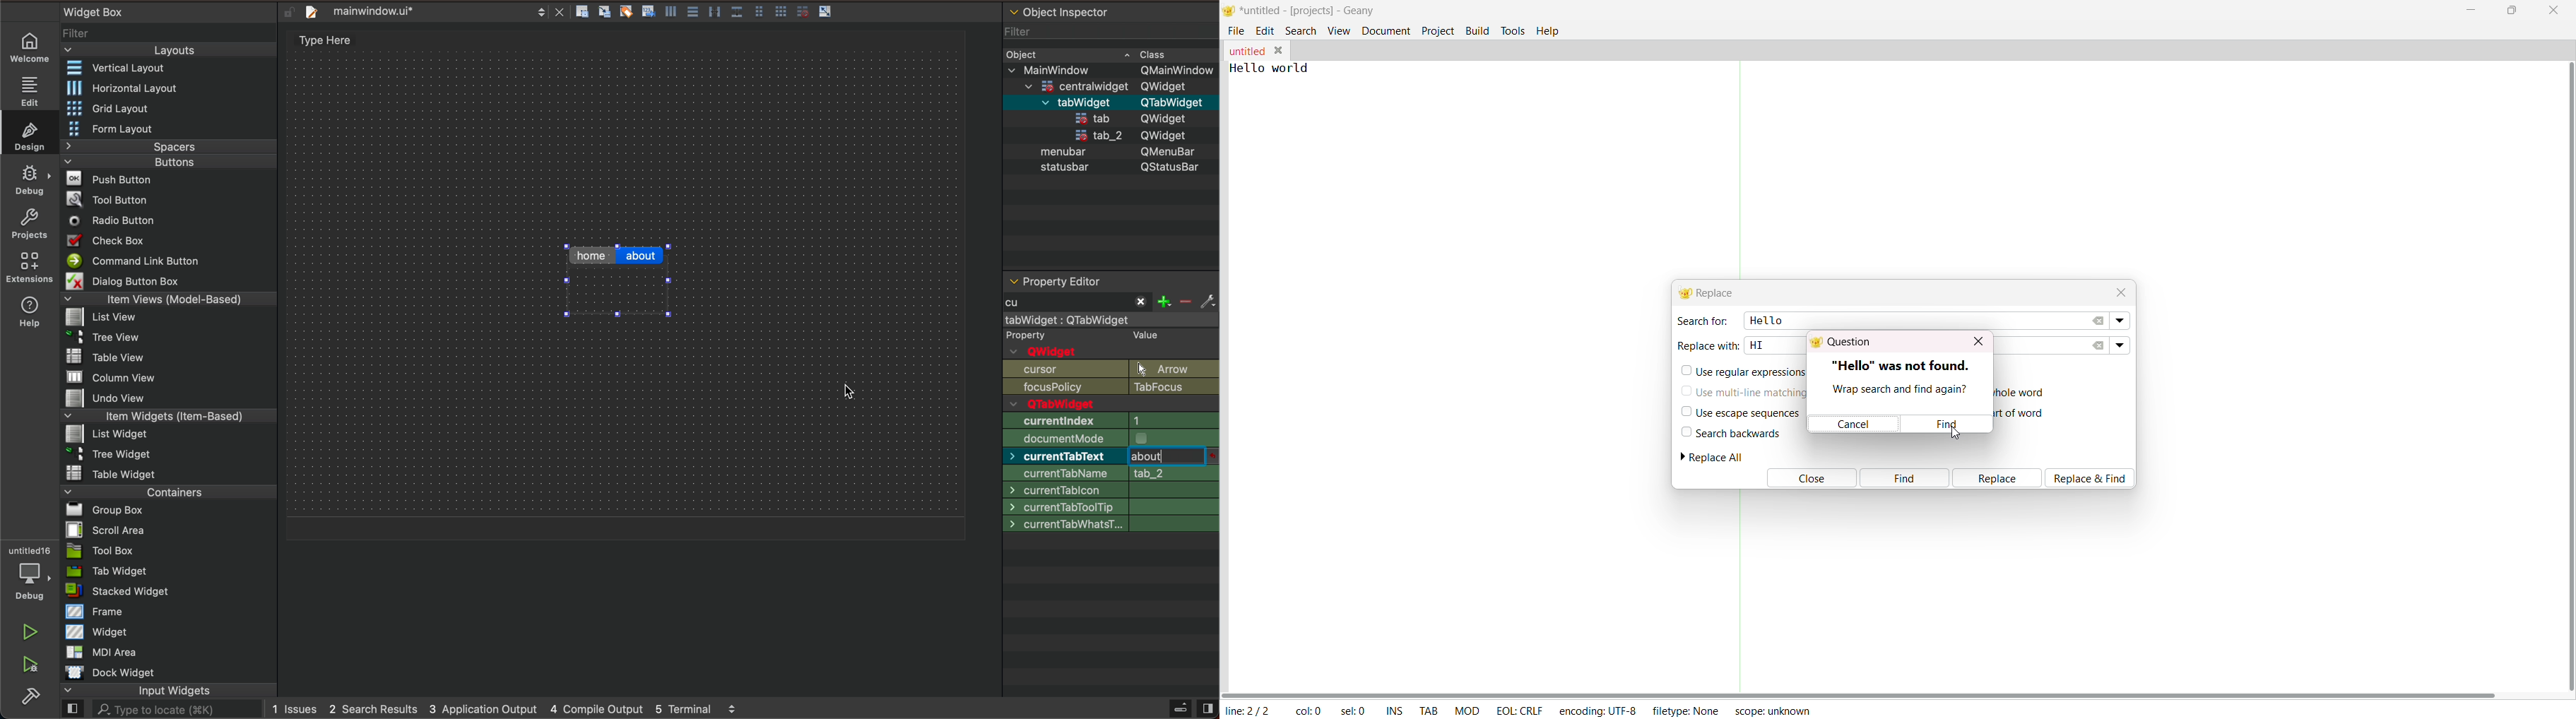 The image size is (2576, 728). I want to click on Dock widget, so click(125, 672).